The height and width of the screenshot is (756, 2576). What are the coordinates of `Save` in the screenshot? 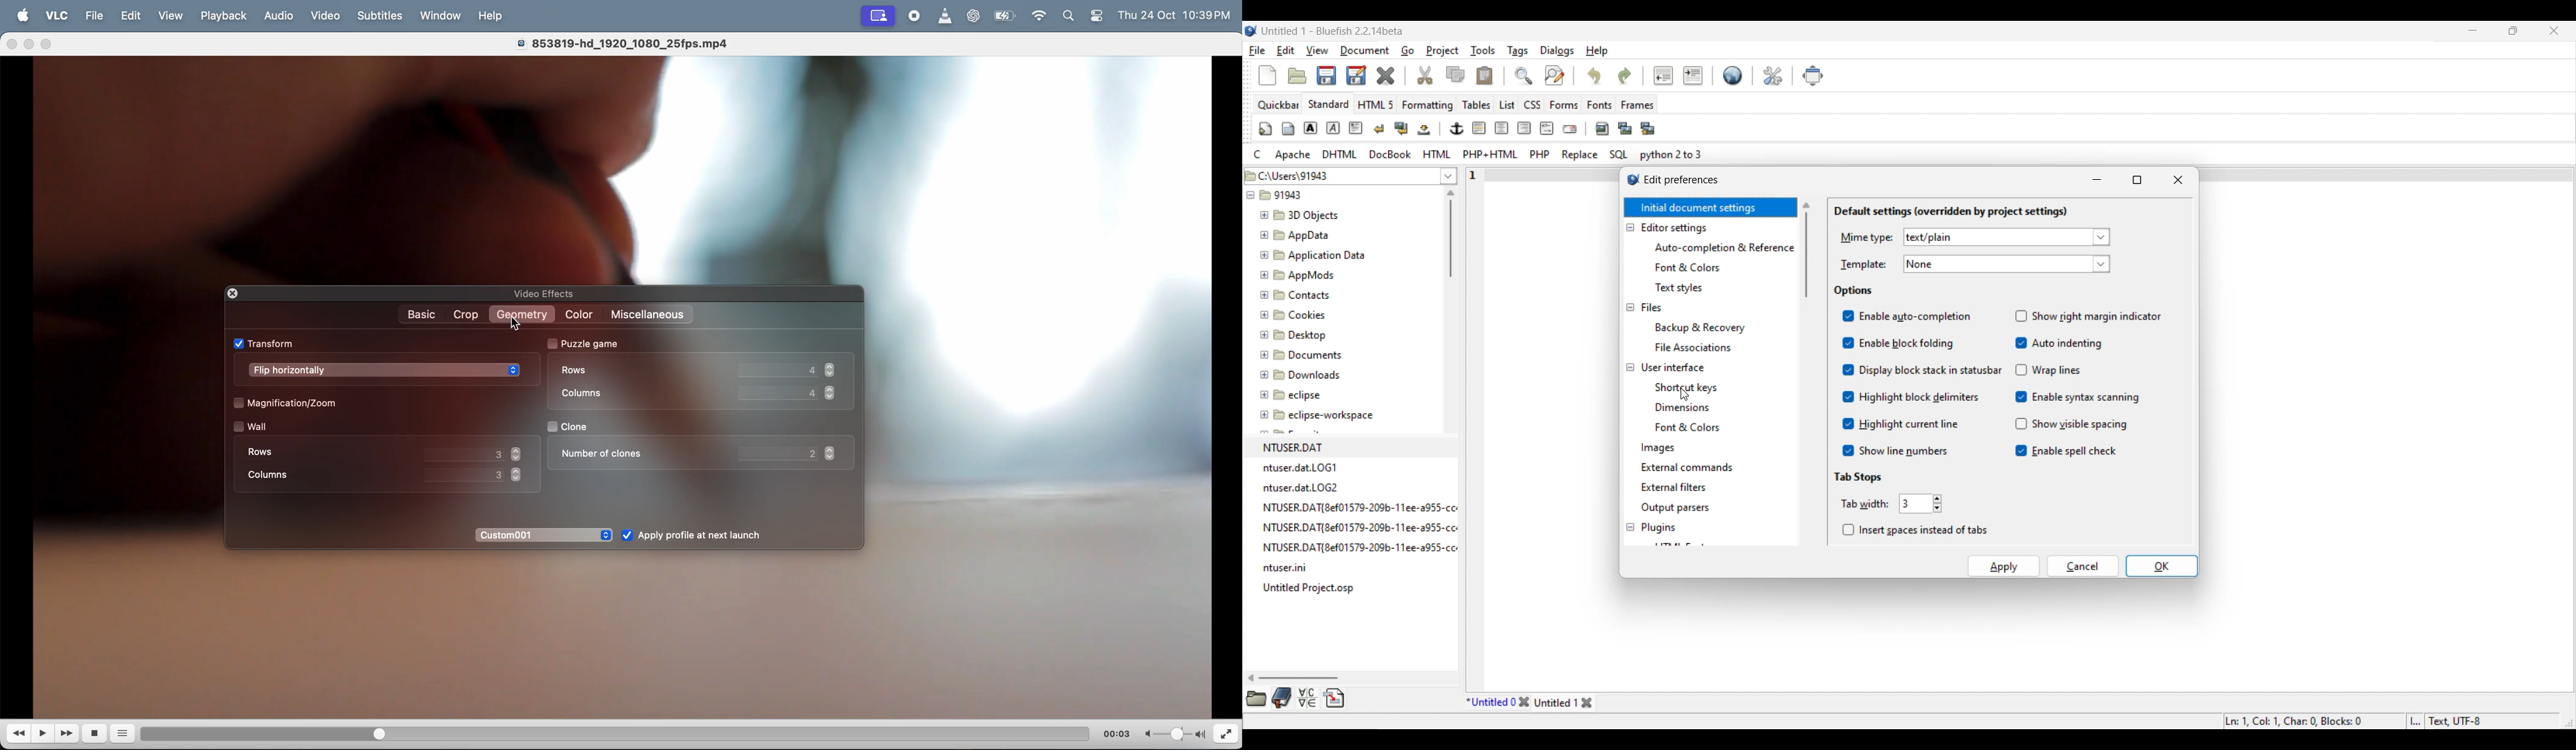 It's located at (1341, 75).